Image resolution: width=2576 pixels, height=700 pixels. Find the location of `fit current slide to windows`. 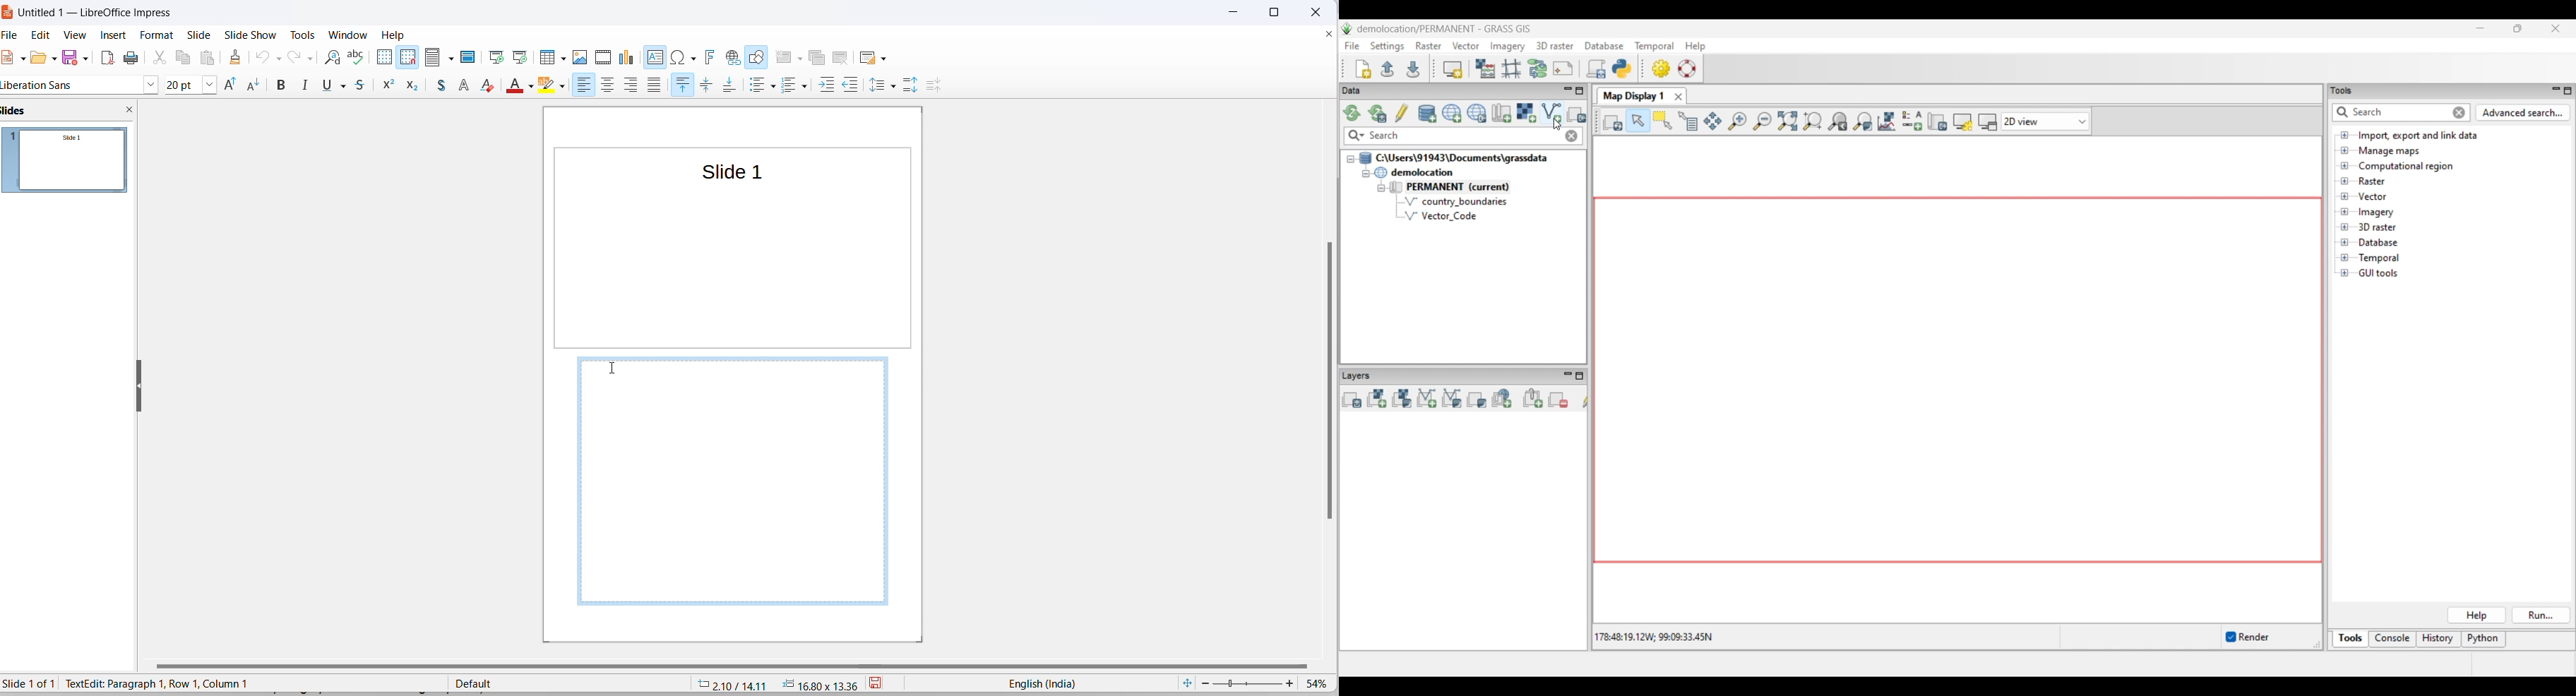

fit current slide to windows is located at coordinates (1188, 683).